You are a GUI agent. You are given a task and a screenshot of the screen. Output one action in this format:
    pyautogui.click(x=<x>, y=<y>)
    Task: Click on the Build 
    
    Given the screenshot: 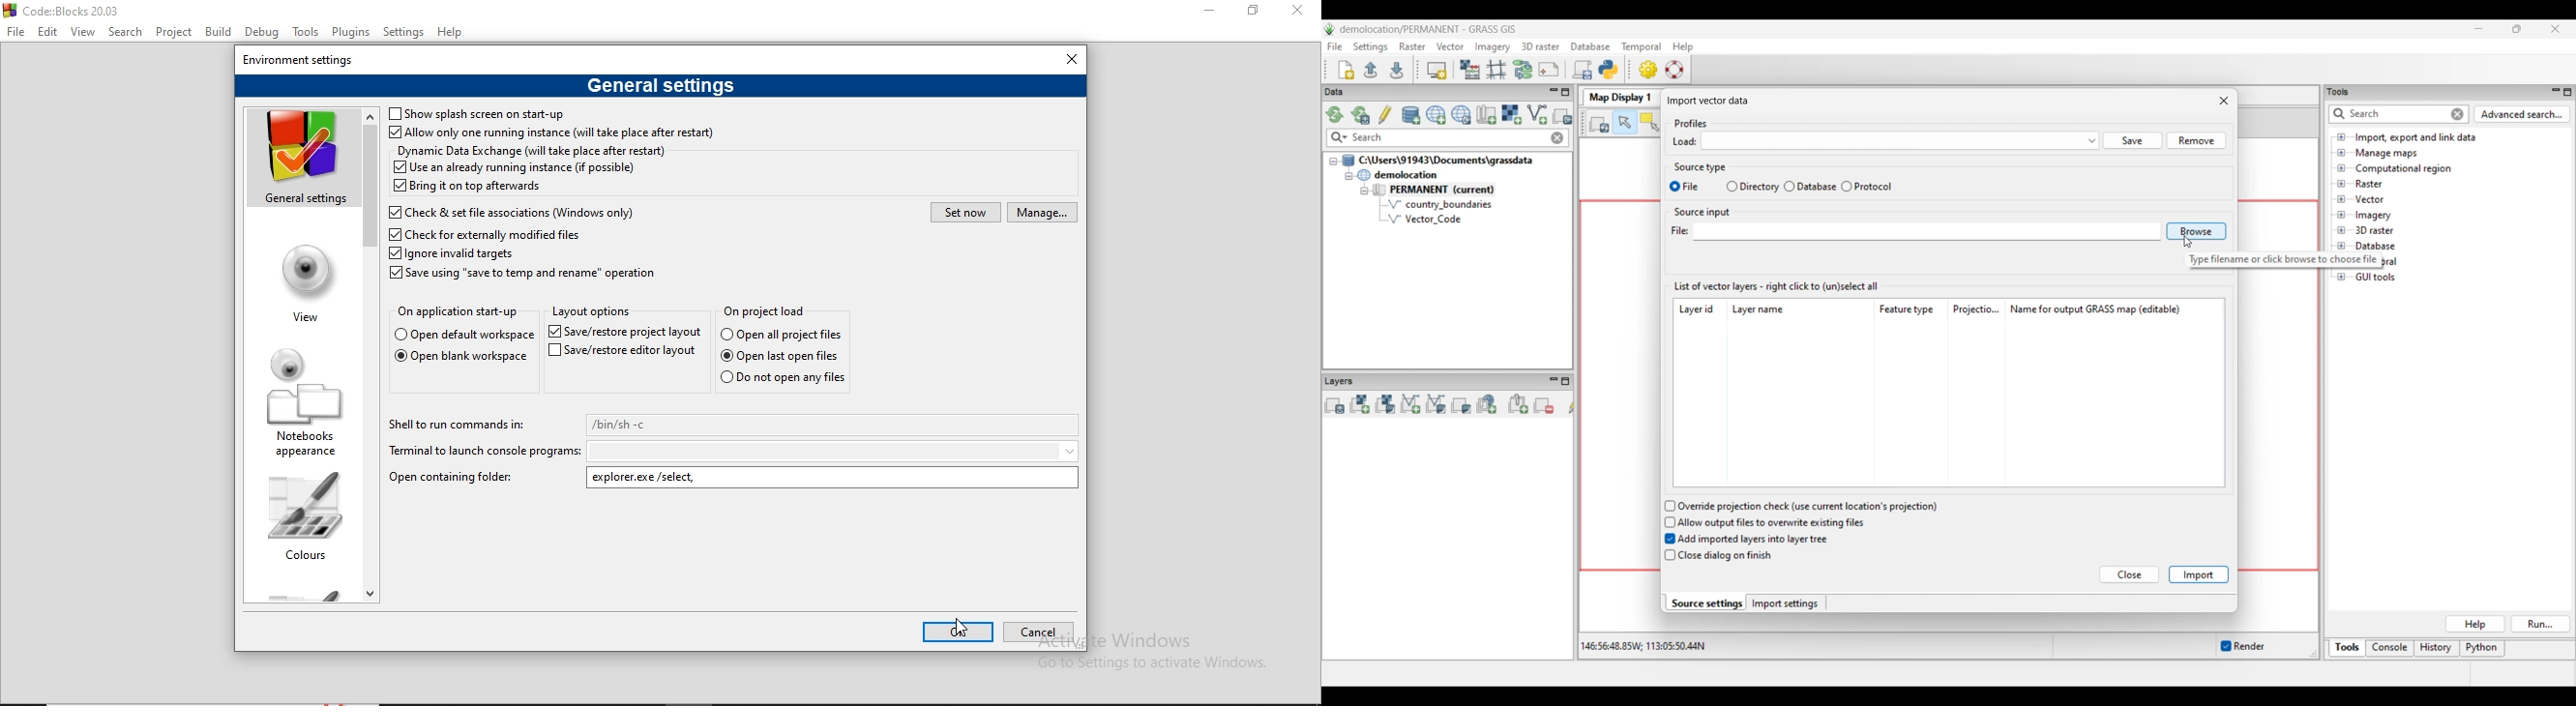 What is the action you would take?
    pyautogui.click(x=220, y=30)
    